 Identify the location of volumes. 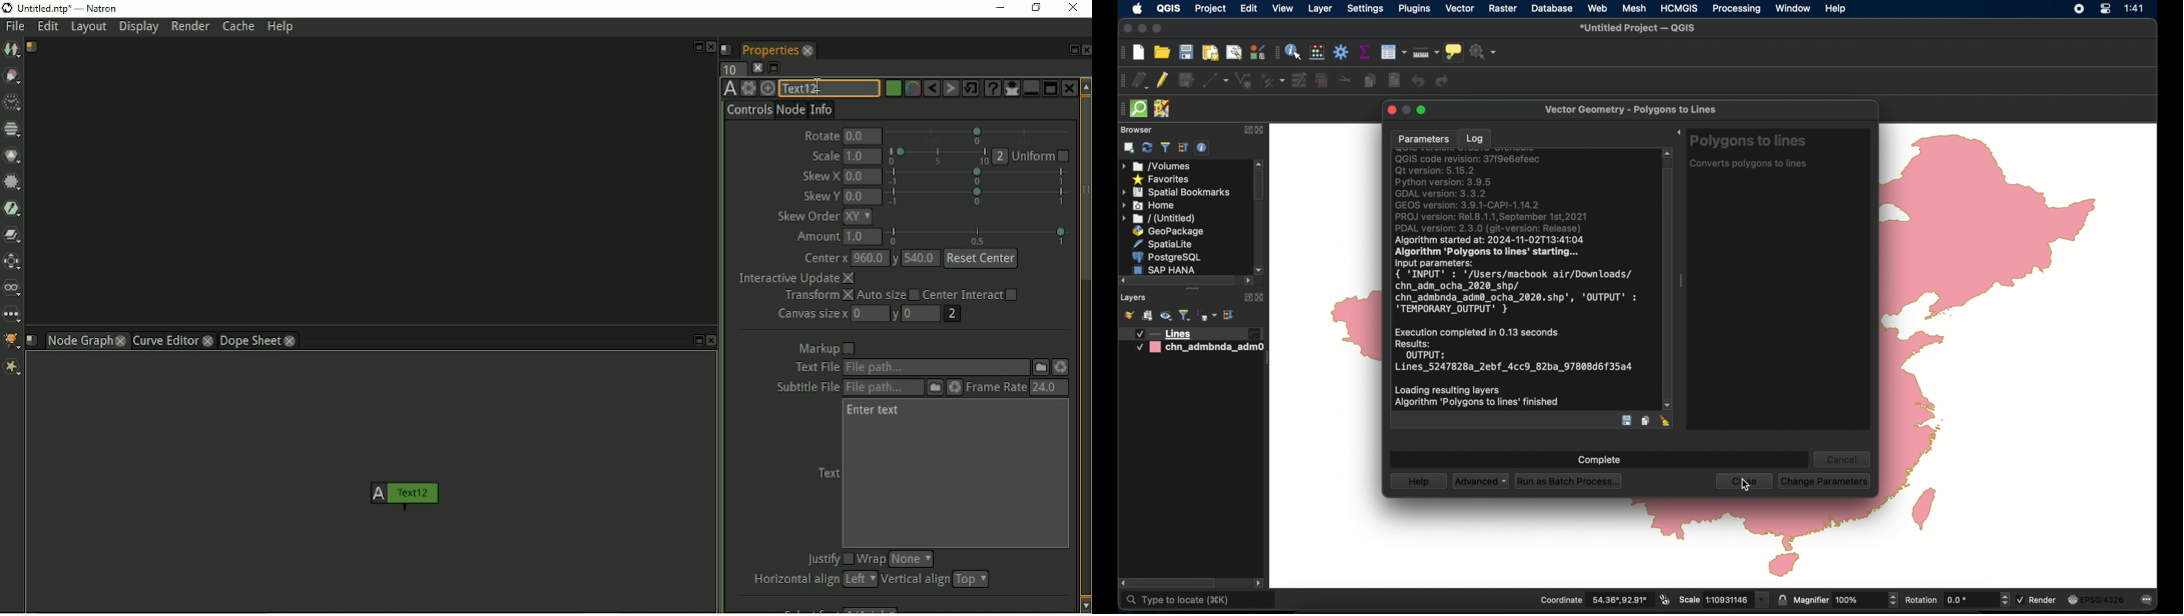
(1157, 166).